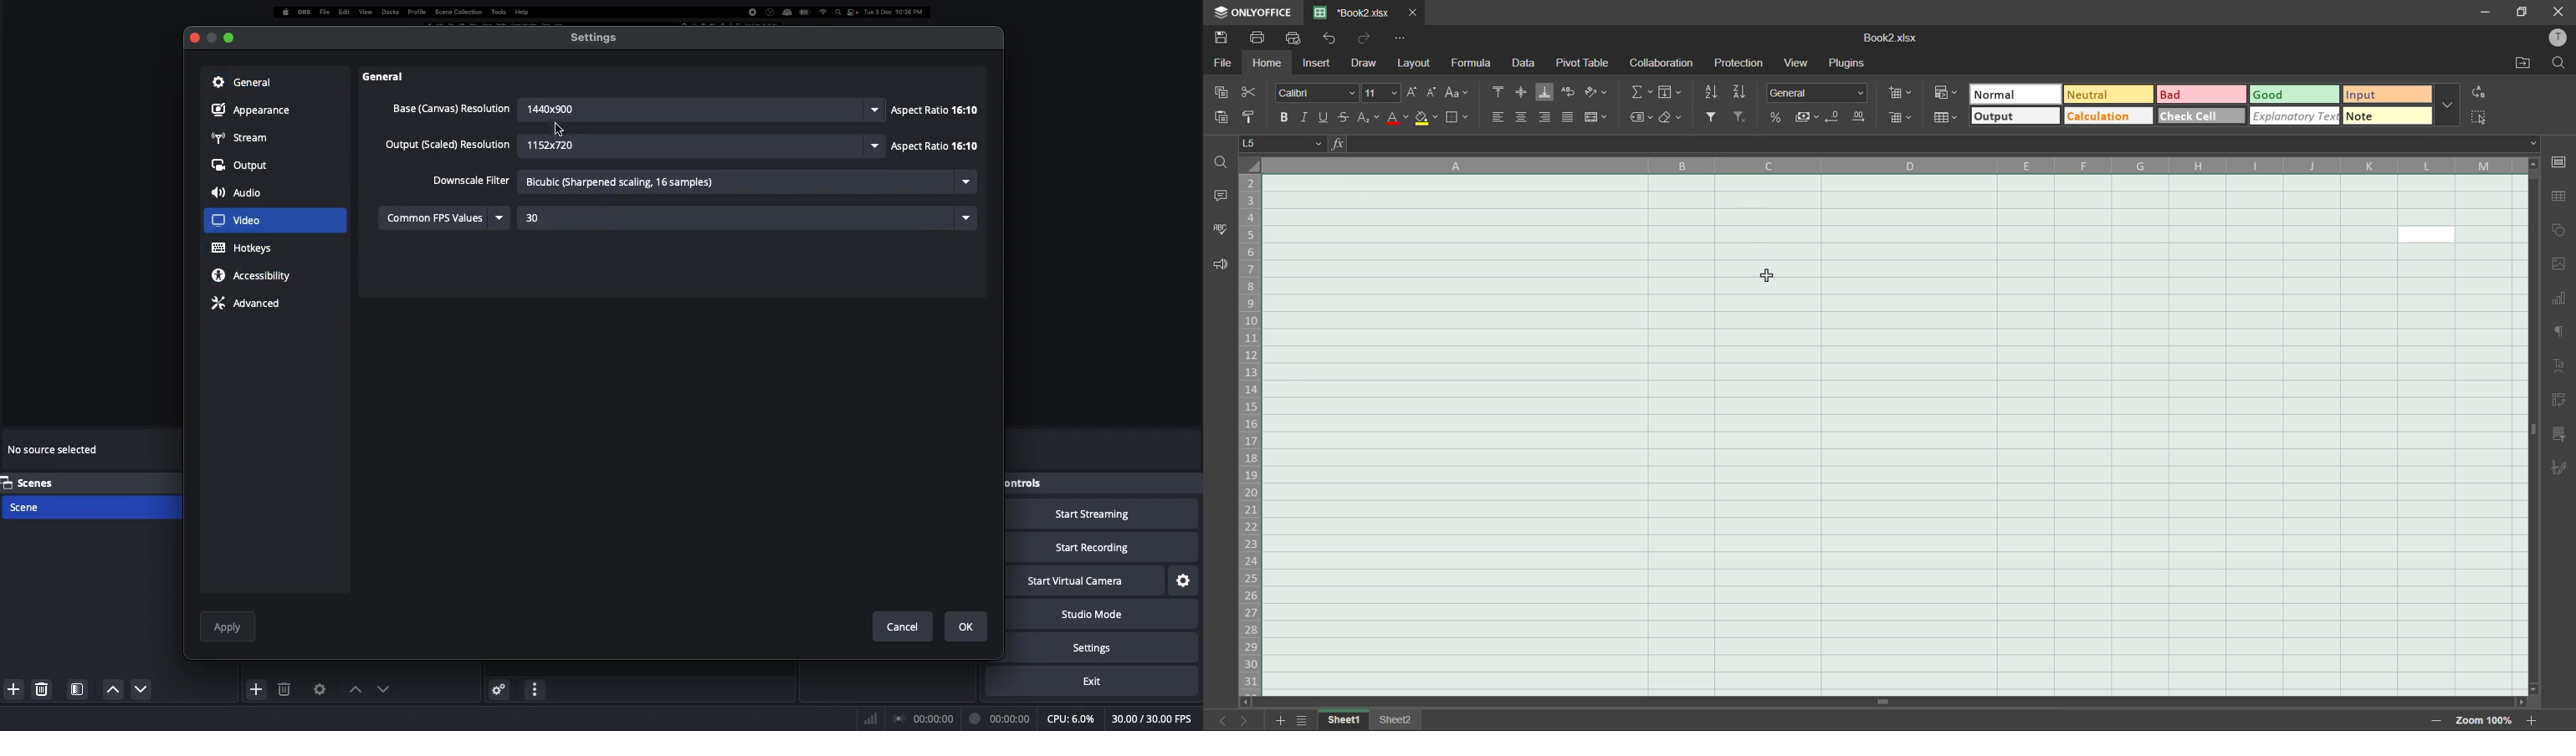 The height and width of the screenshot is (756, 2576). Describe the element at coordinates (90, 506) in the screenshot. I see `Scen` at that location.